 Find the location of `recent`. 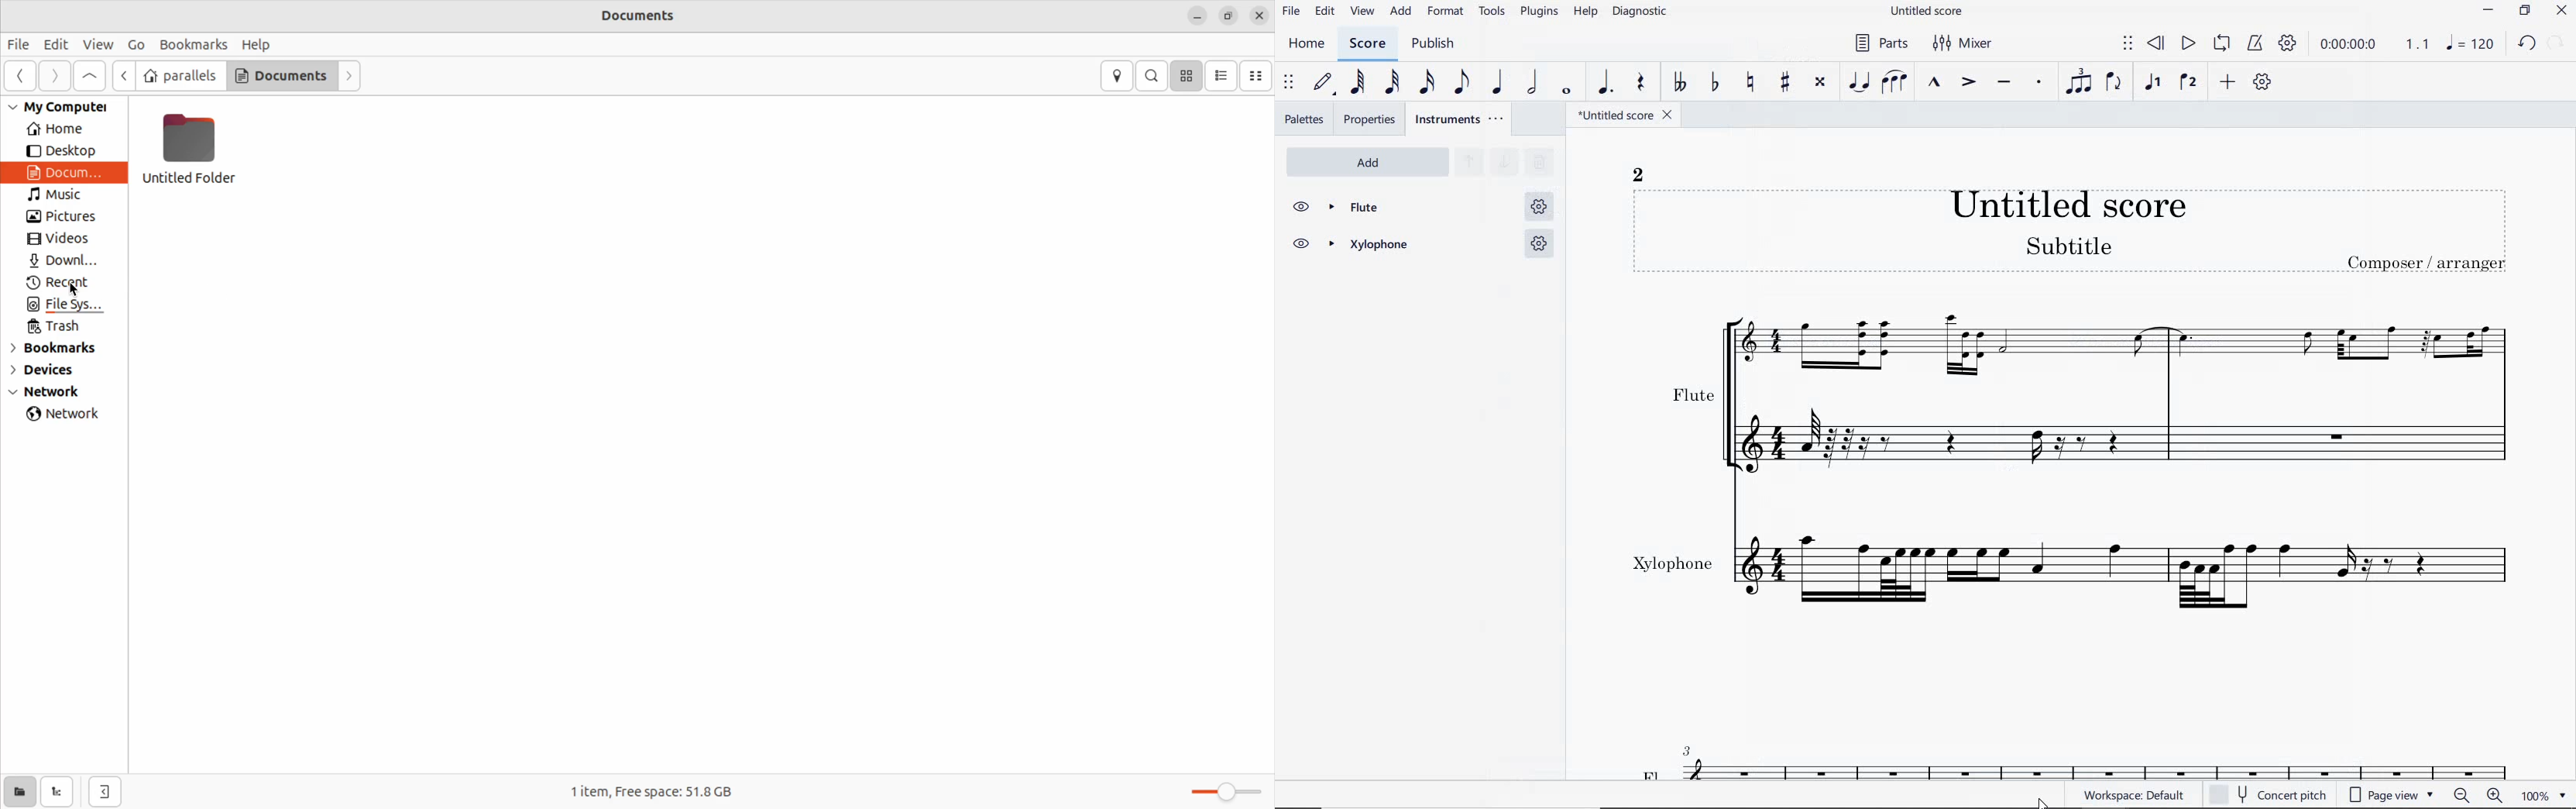

recent is located at coordinates (67, 283).